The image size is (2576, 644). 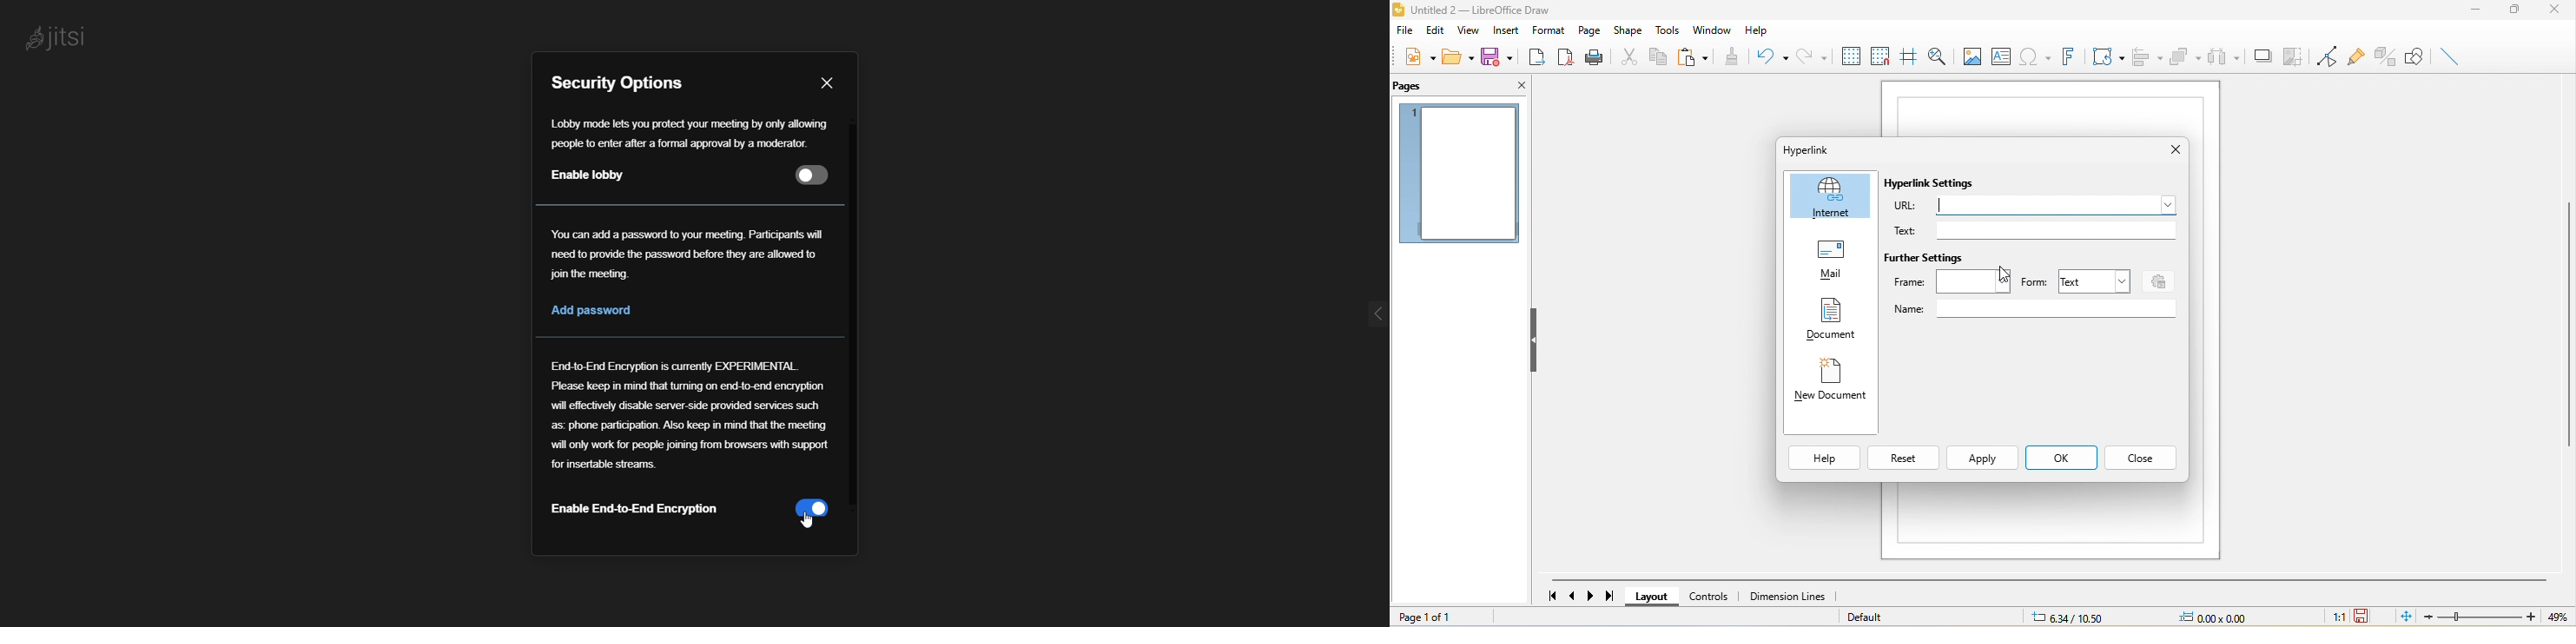 What do you see at coordinates (2034, 281) in the screenshot?
I see `form` at bounding box center [2034, 281].